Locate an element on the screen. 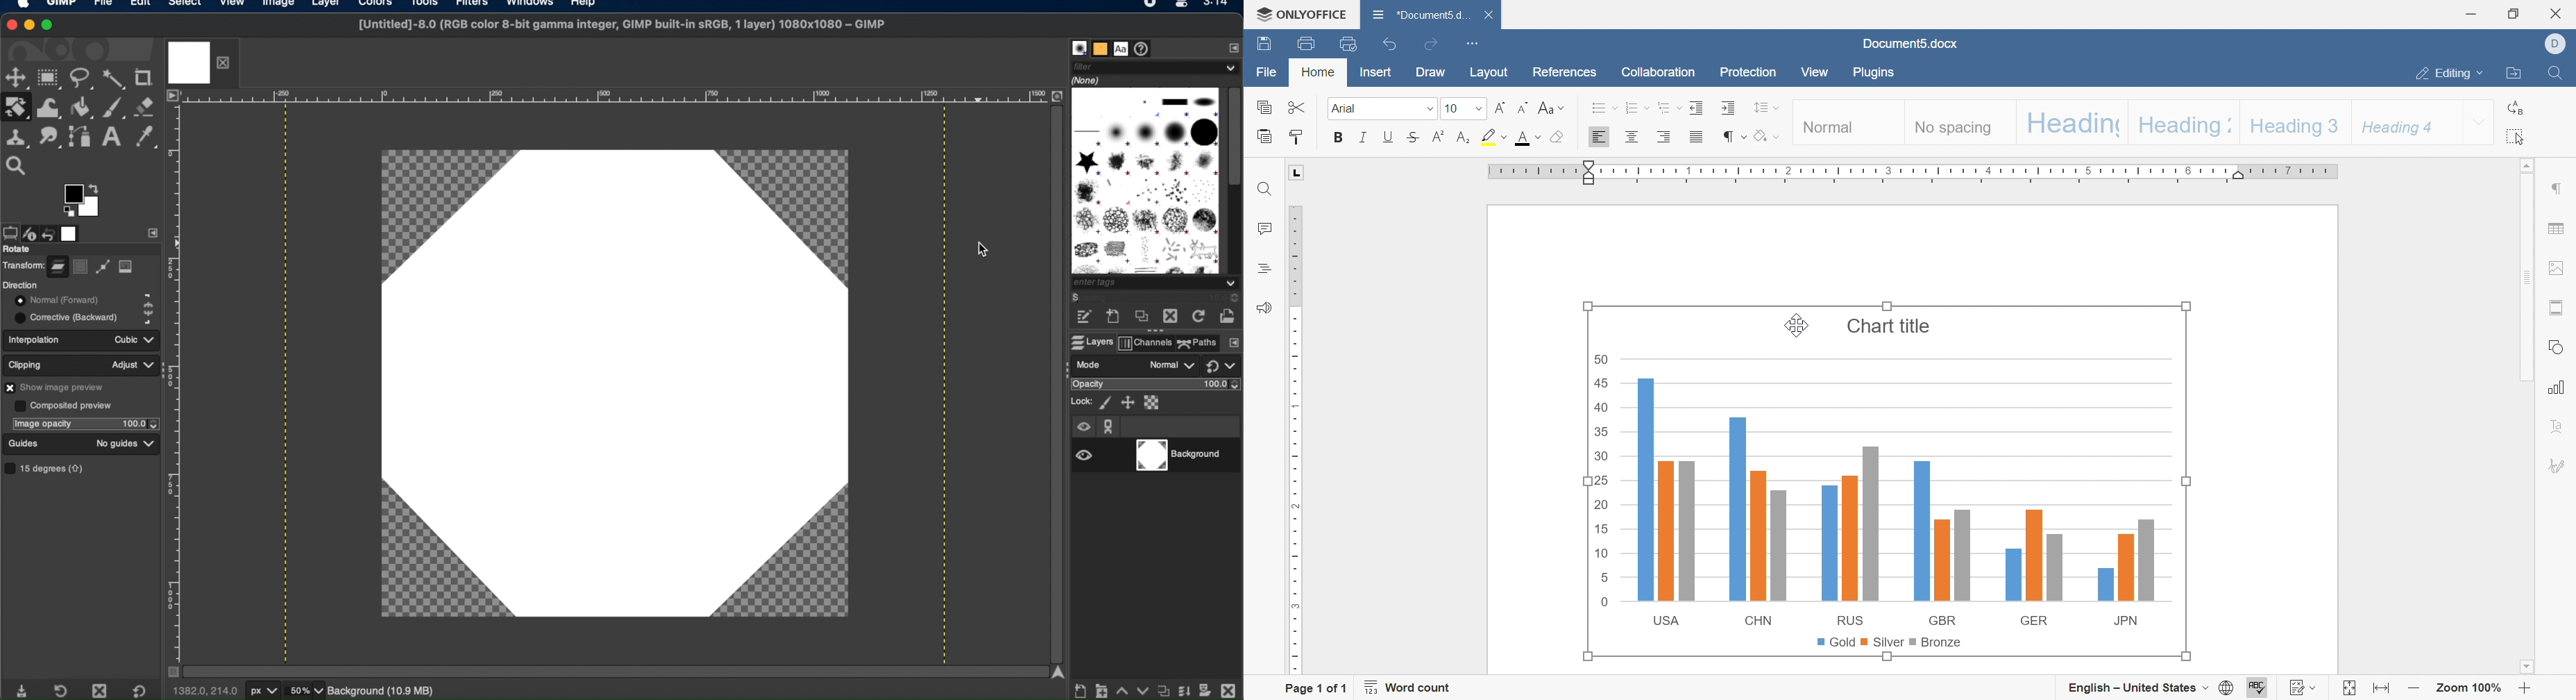 This screenshot has width=2576, height=700. maximize is located at coordinates (50, 26).